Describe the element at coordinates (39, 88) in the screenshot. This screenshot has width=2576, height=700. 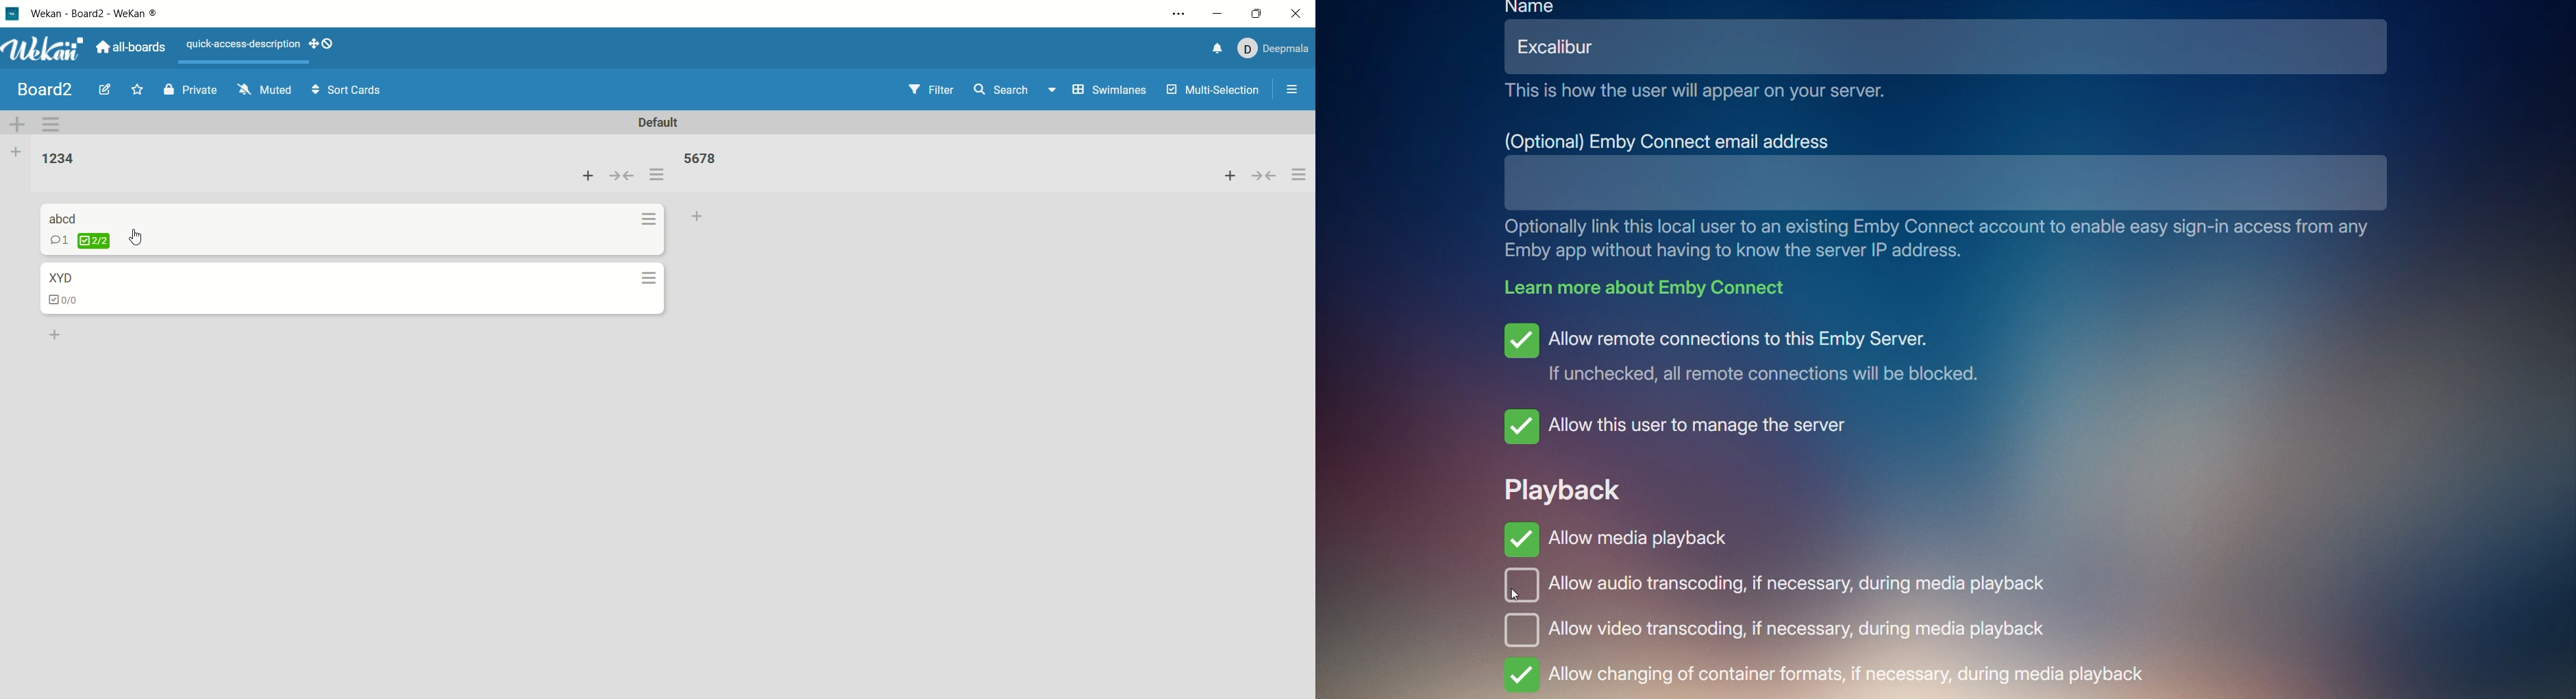
I see `board title` at that location.